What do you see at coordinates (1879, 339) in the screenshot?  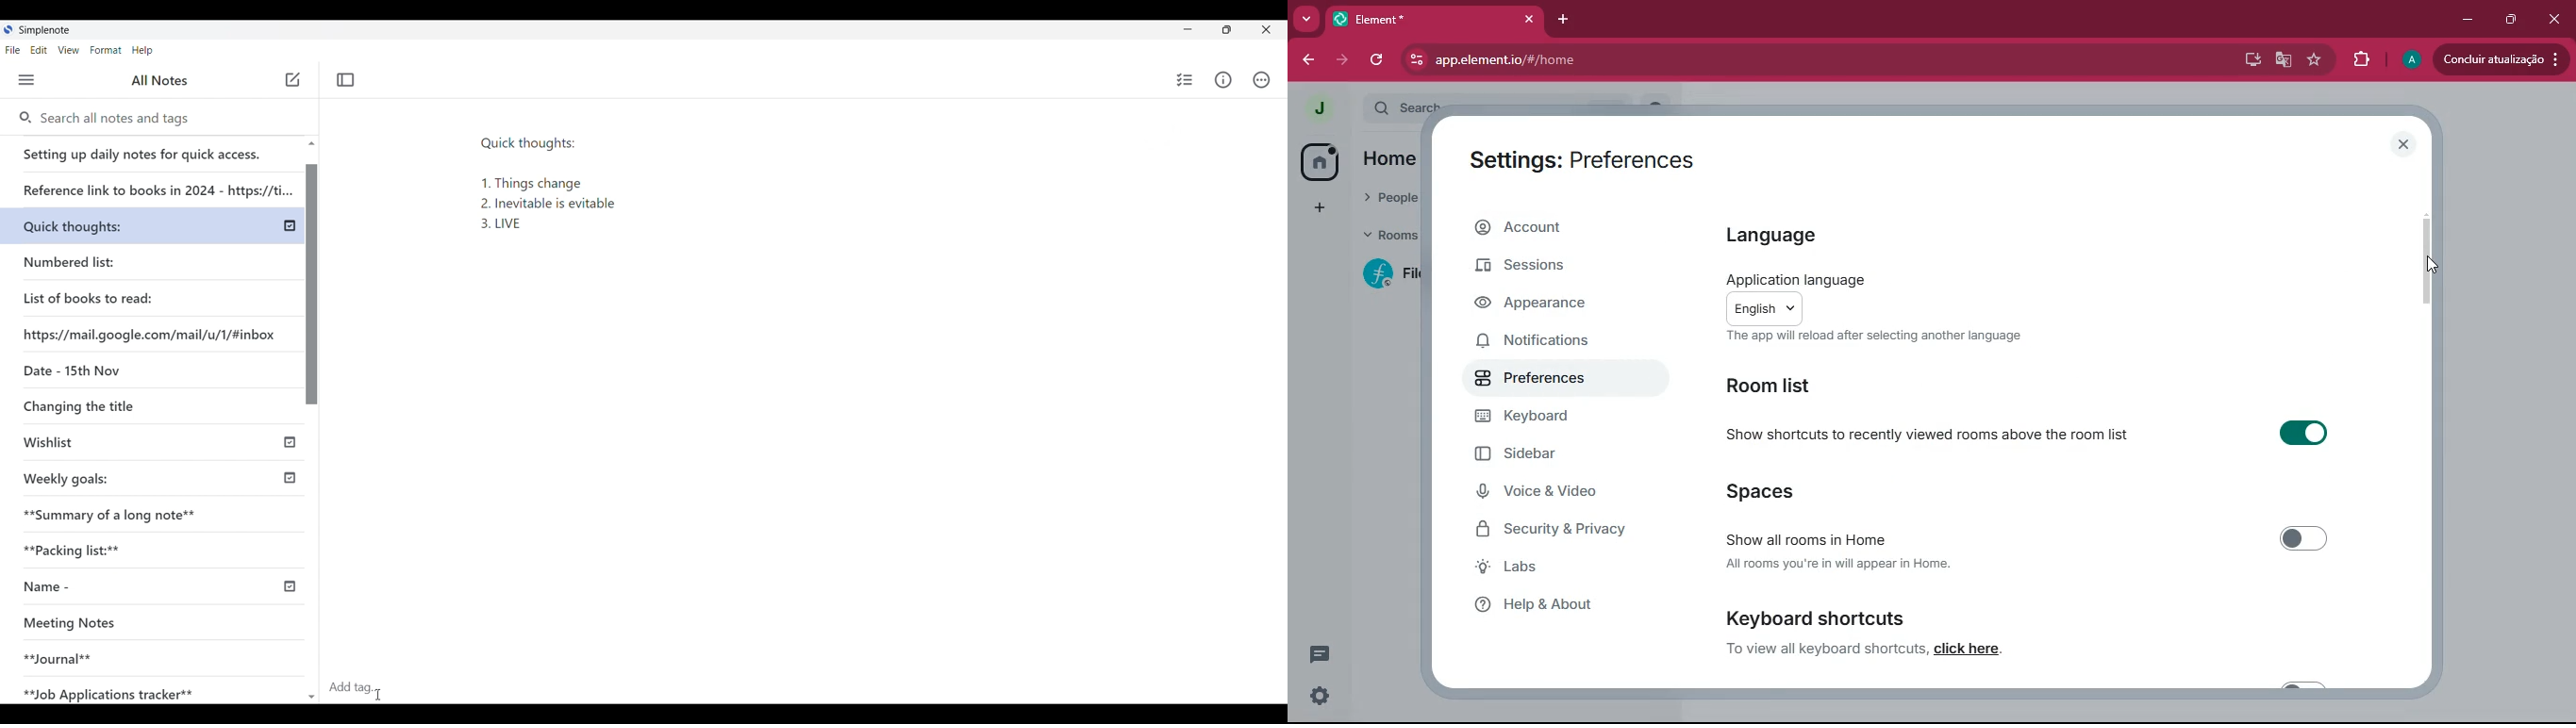 I see `The app will reload after selecting another language` at bounding box center [1879, 339].